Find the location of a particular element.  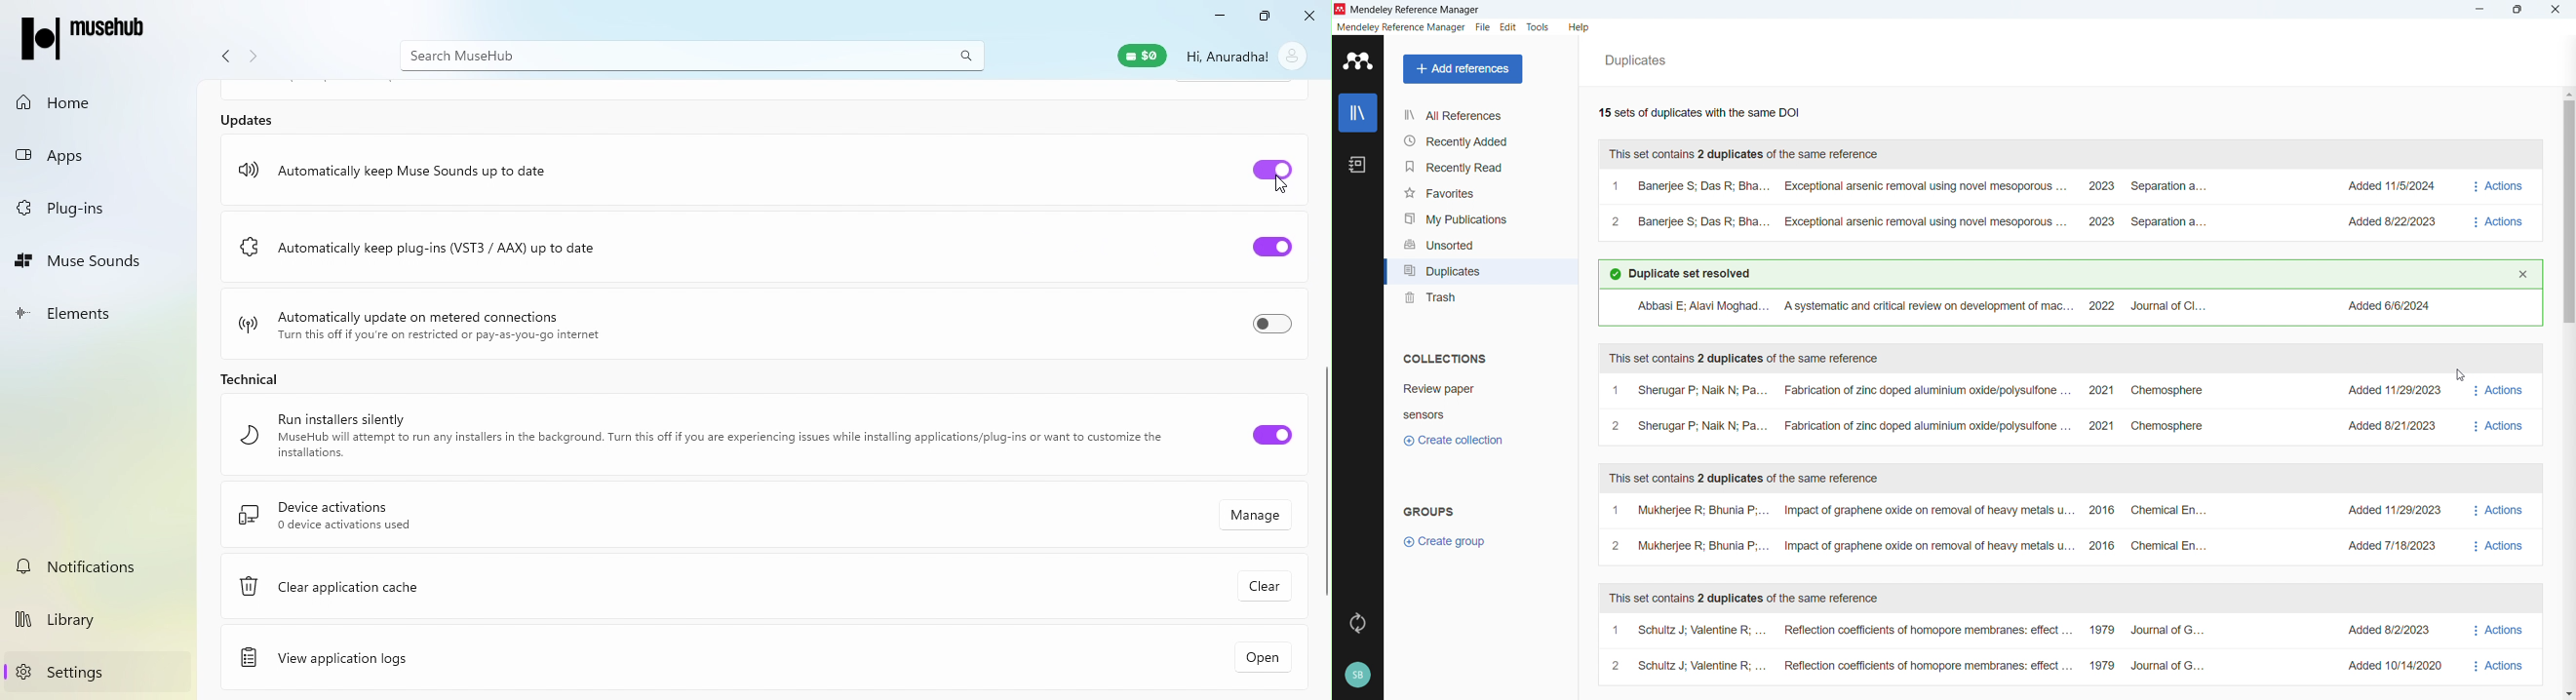

library is located at coordinates (1358, 113).